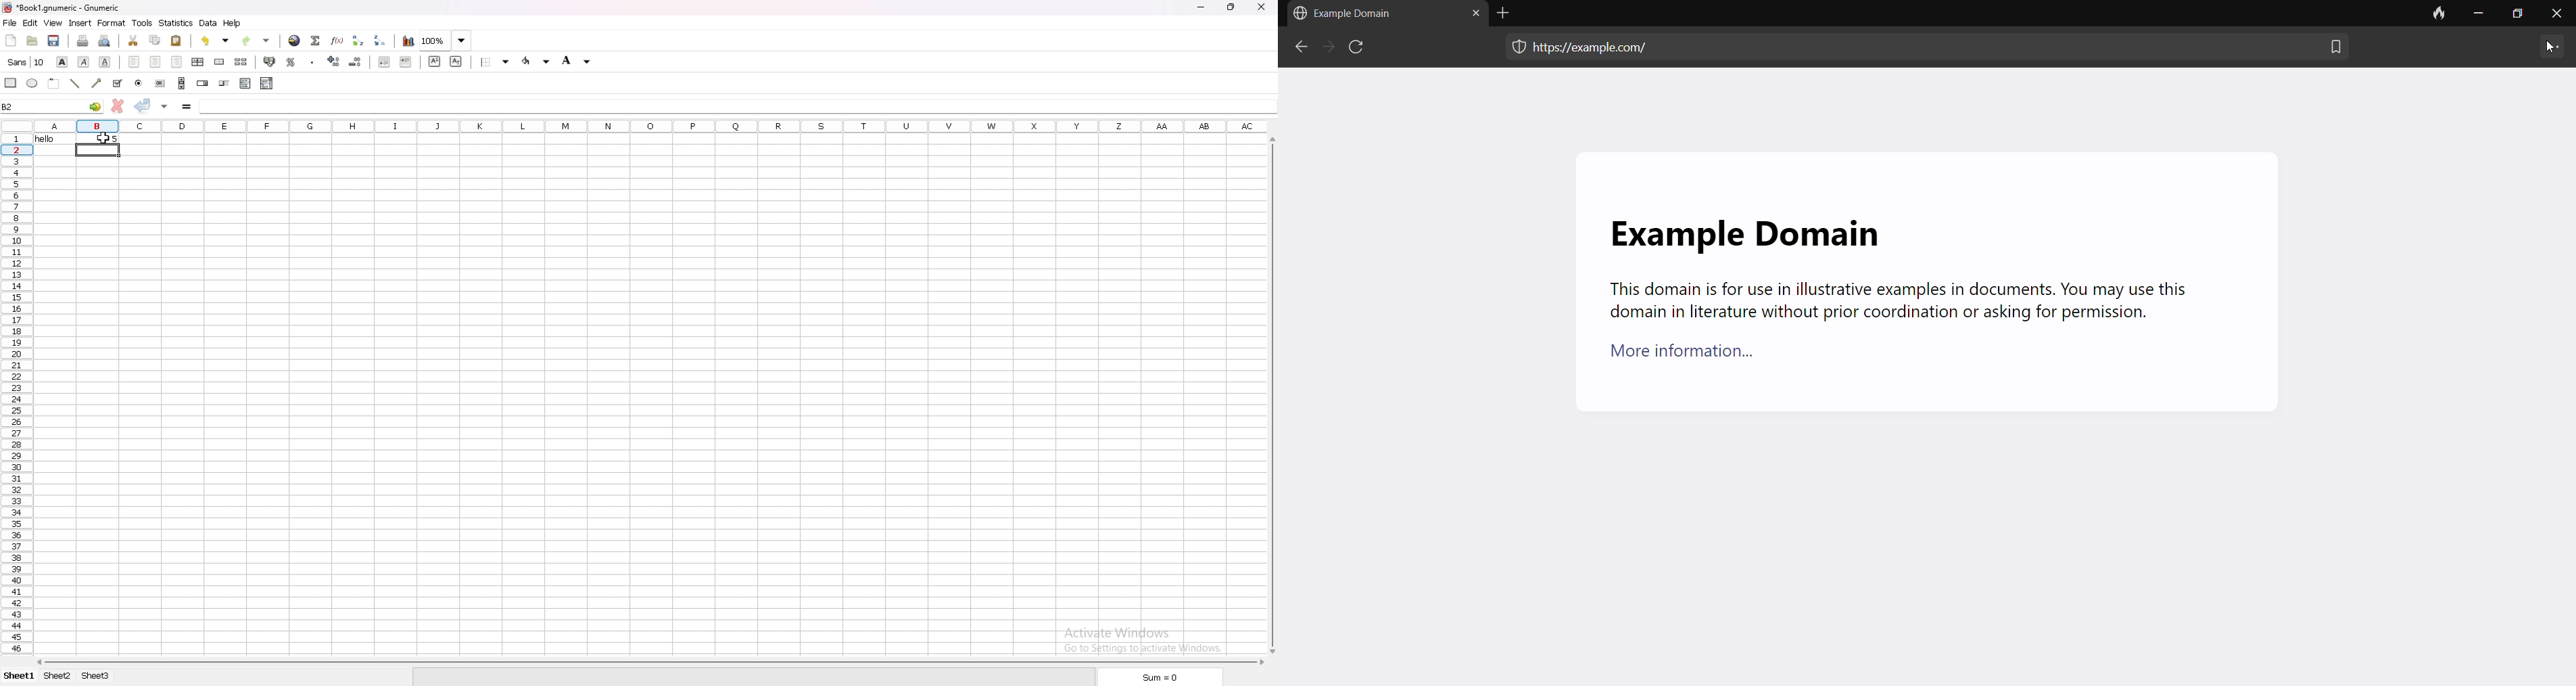  Describe the element at coordinates (1158, 679) in the screenshot. I see `sum=0` at that location.